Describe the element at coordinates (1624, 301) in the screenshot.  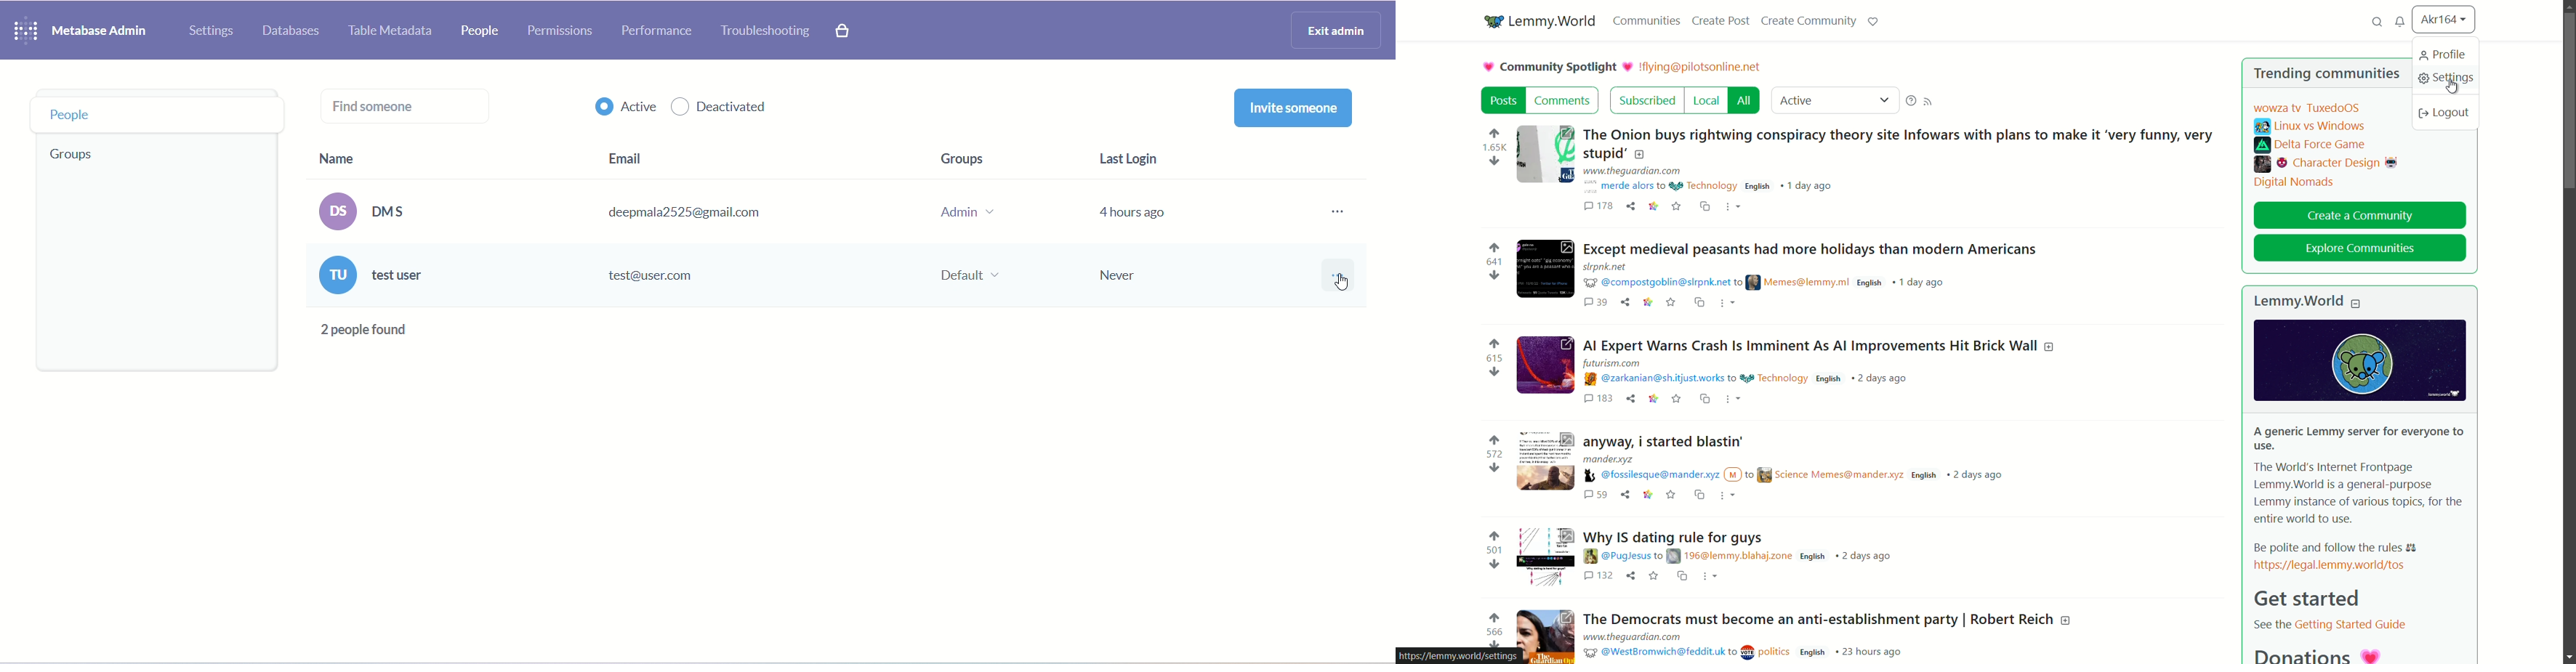
I see `share` at that location.